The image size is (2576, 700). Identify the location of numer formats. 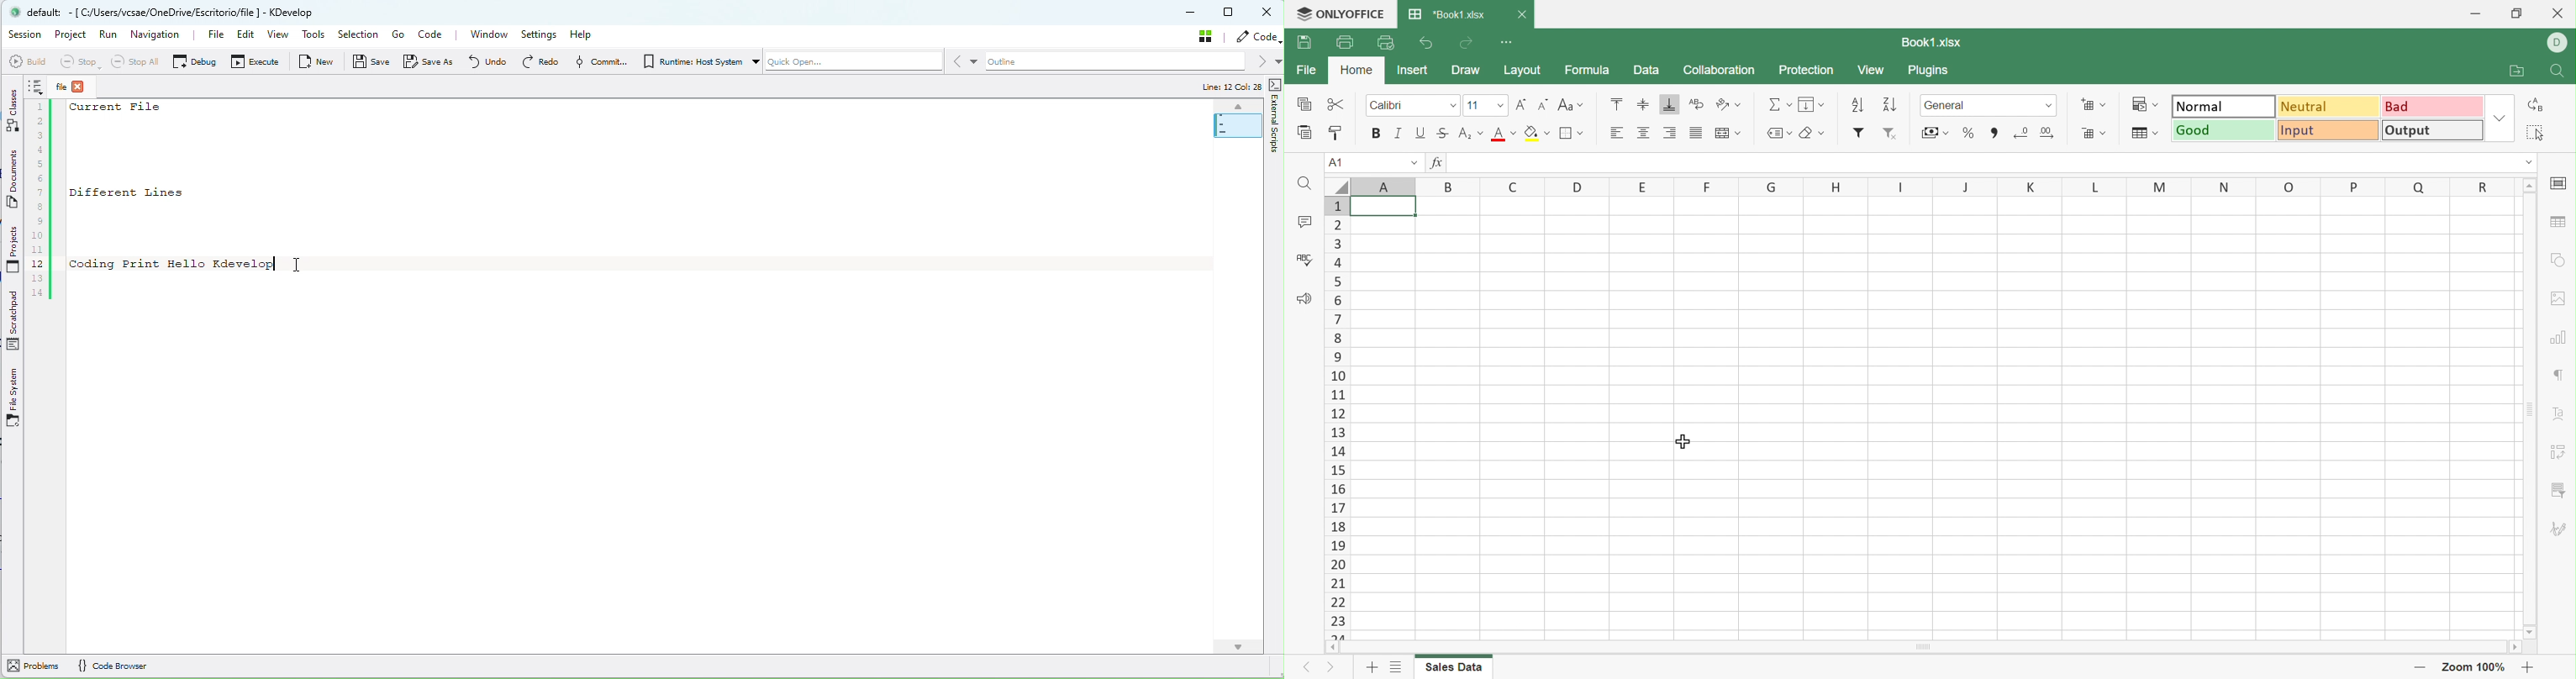
(2044, 106).